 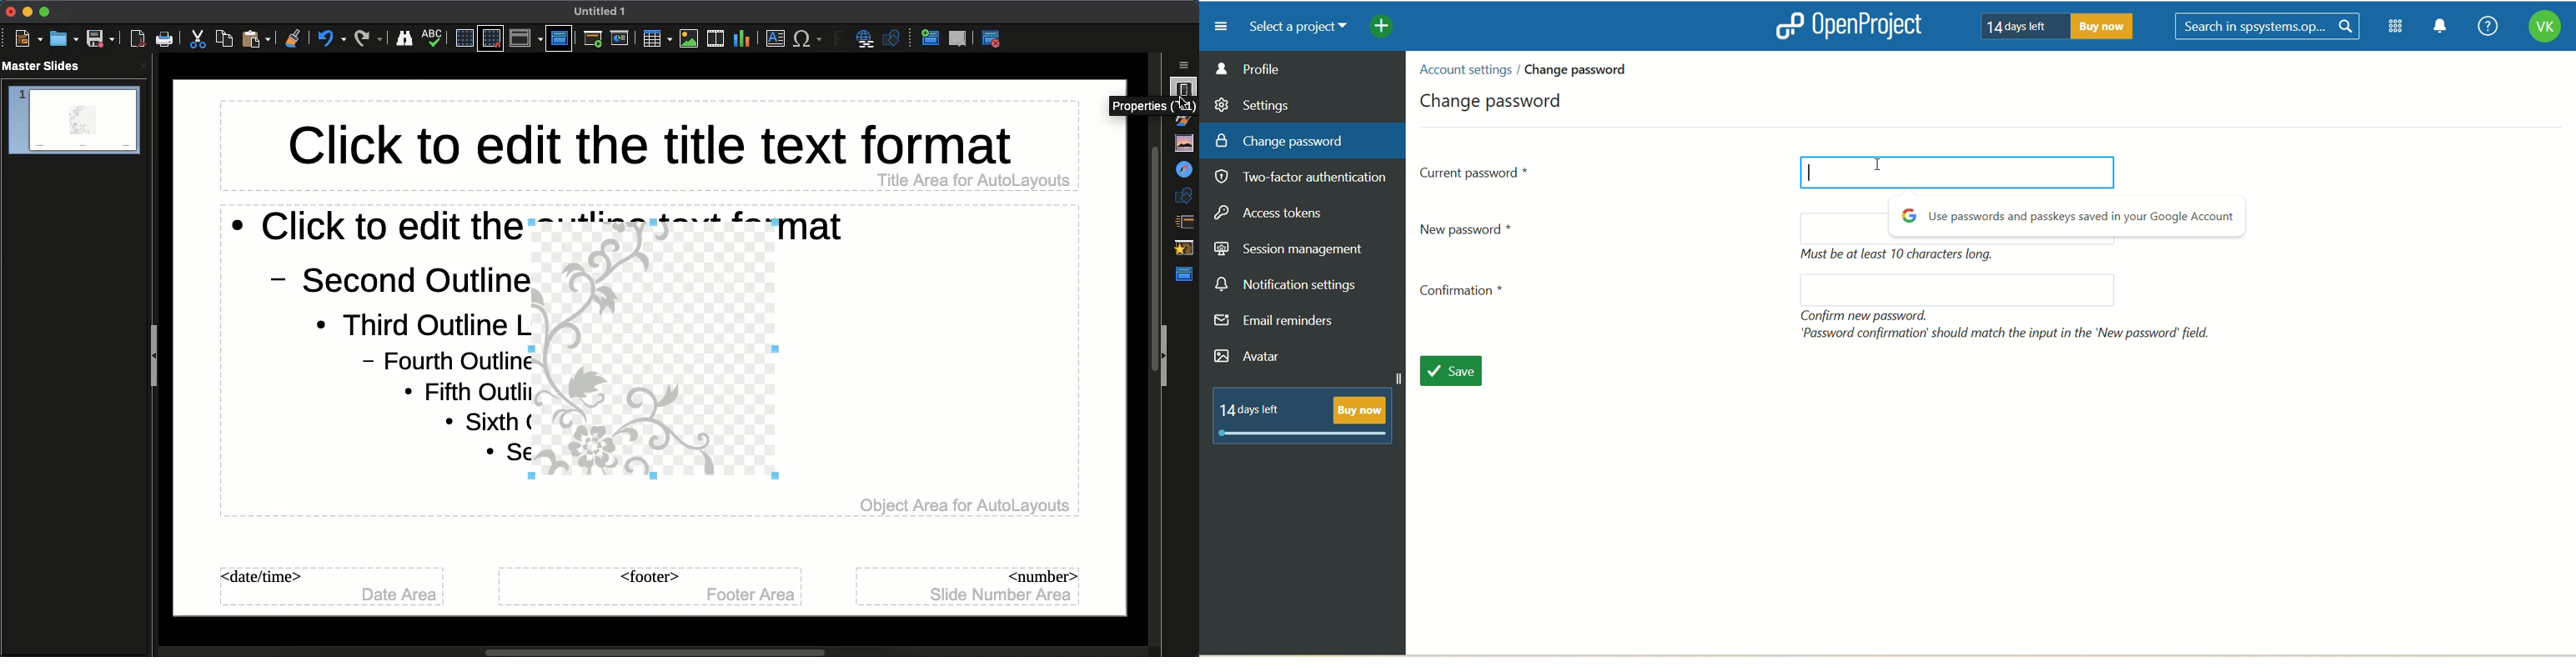 What do you see at coordinates (559, 38) in the screenshot?
I see `Master slide` at bounding box center [559, 38].